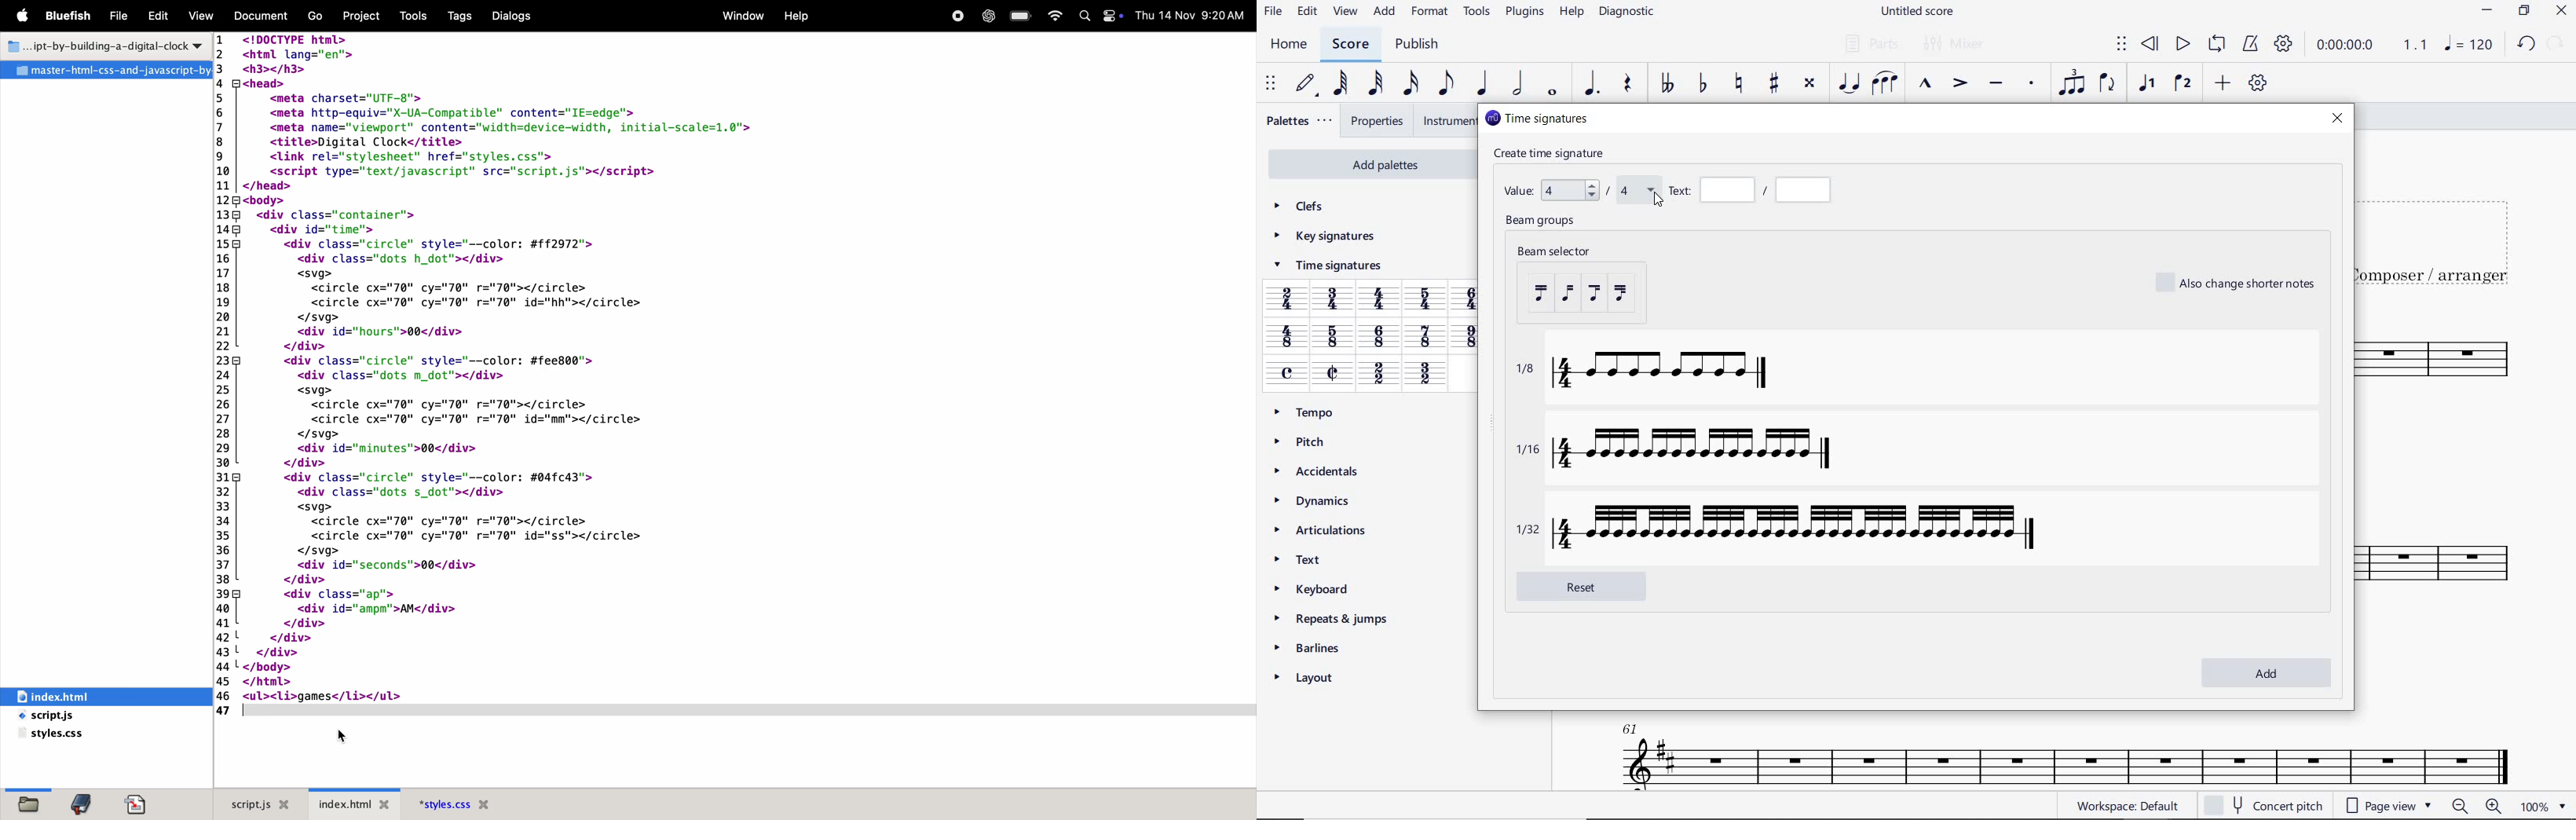  Describe the element at coordinates (86, 804) in the screenshot. I see `bookmark` at that location.